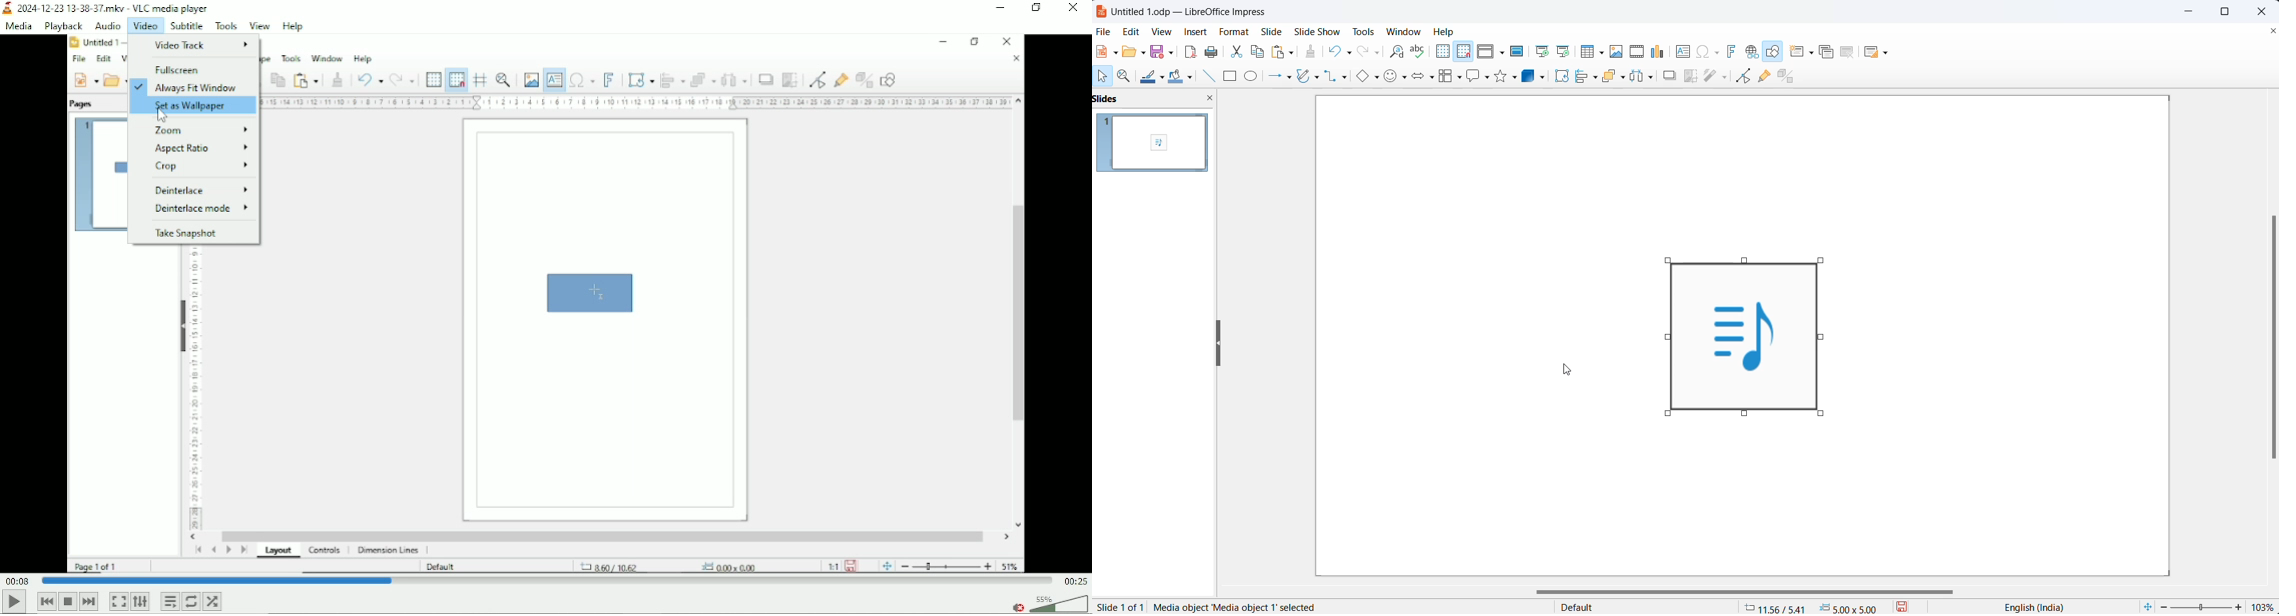  I want to click on display grid, so click(1444, 52).